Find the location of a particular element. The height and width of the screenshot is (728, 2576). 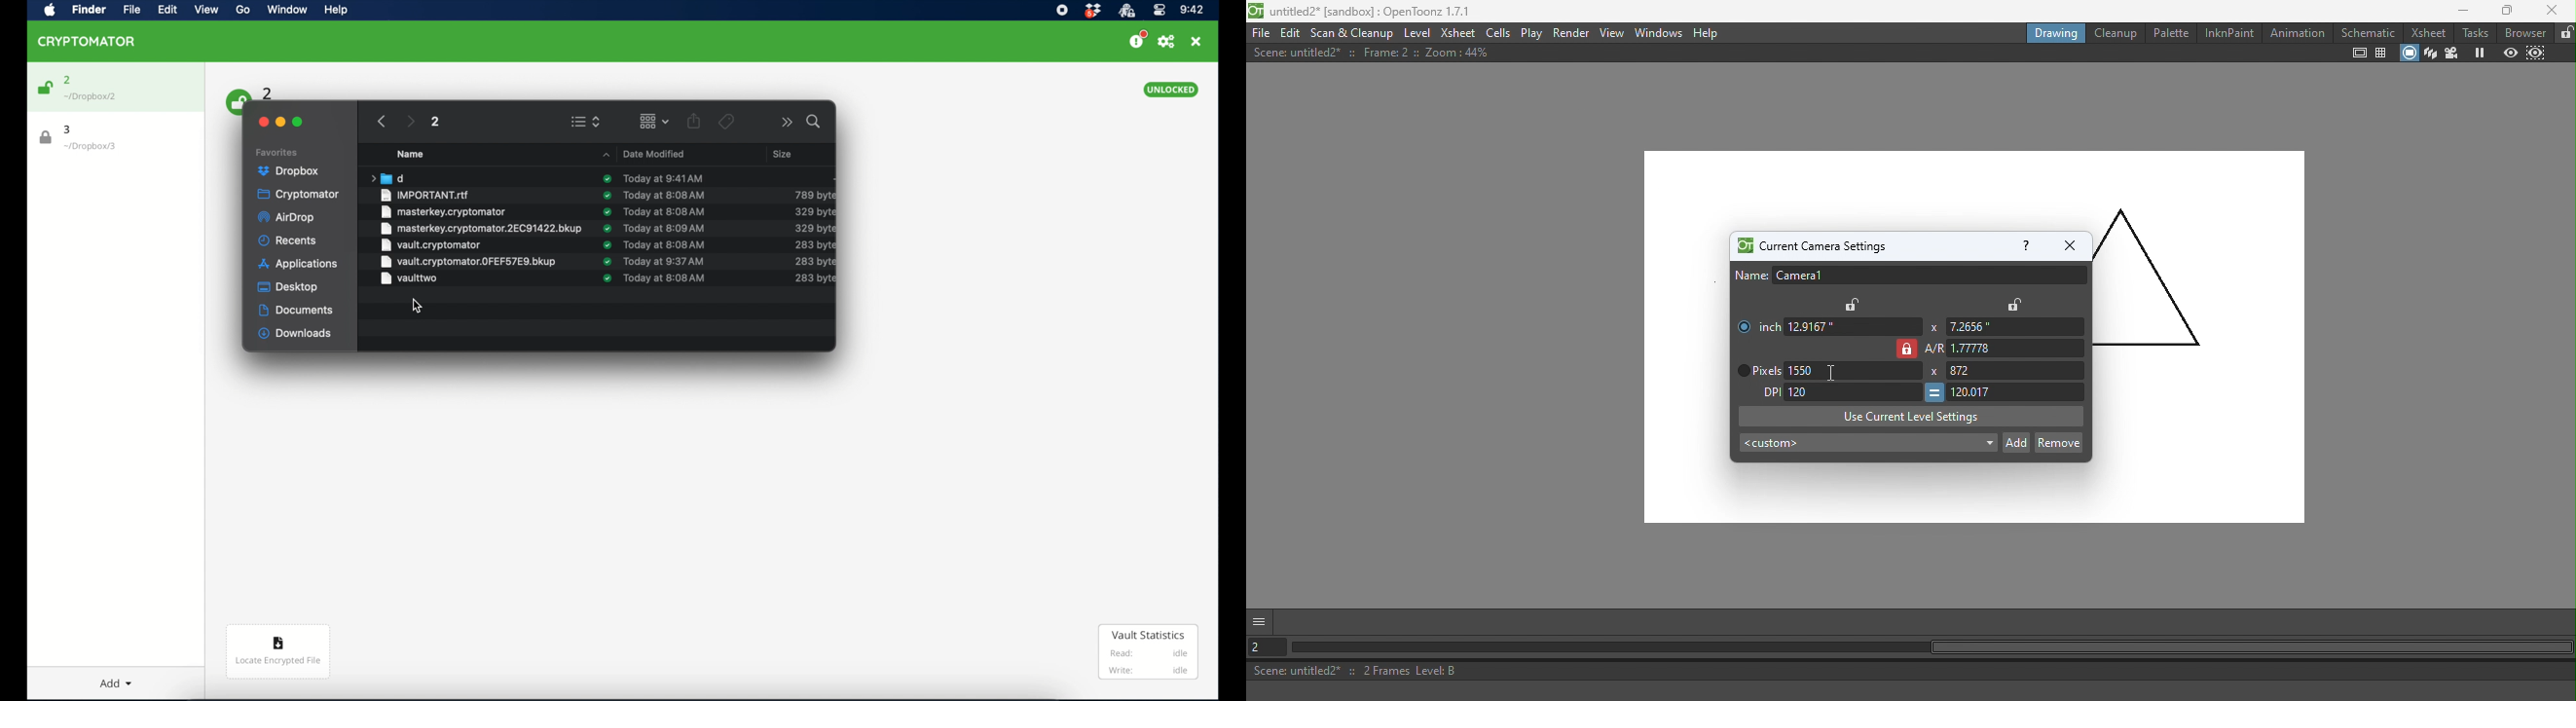

enter dimension is located at coordinates (1853, 326).